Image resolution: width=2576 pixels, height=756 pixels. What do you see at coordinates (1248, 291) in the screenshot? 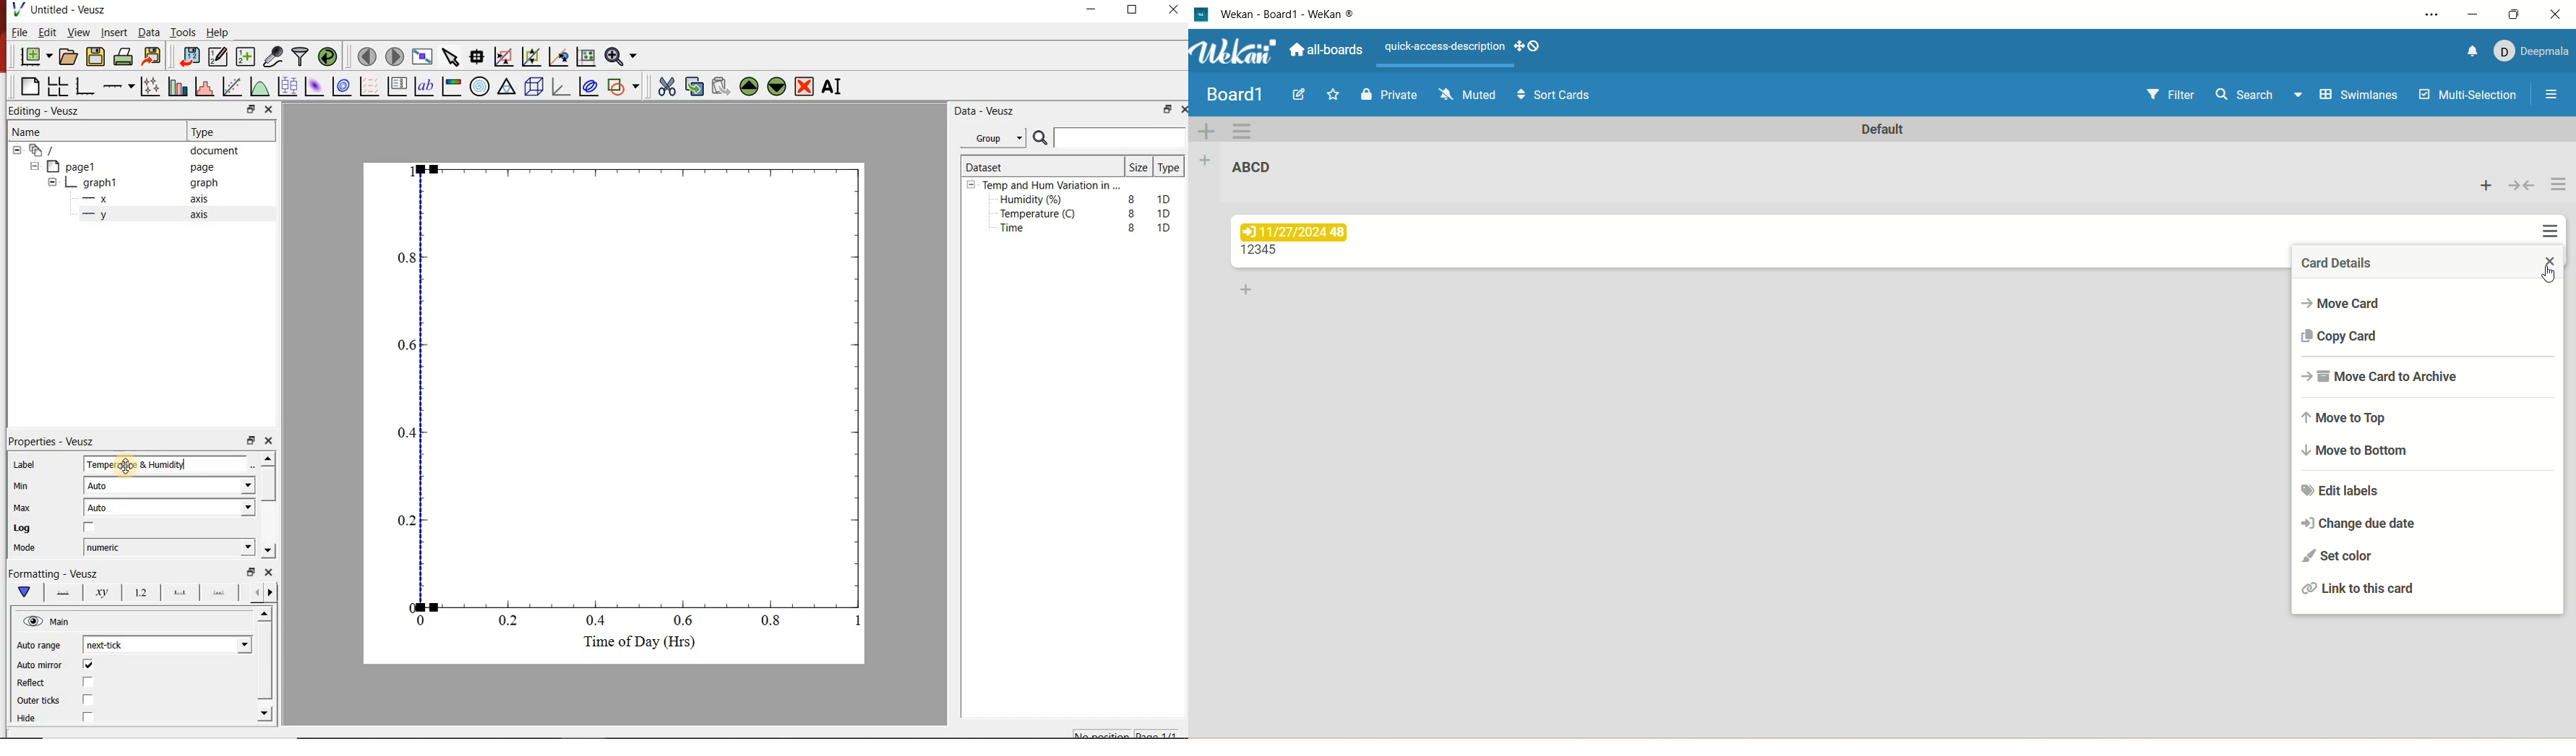
I see `add` at bounding box center [1248, 291].